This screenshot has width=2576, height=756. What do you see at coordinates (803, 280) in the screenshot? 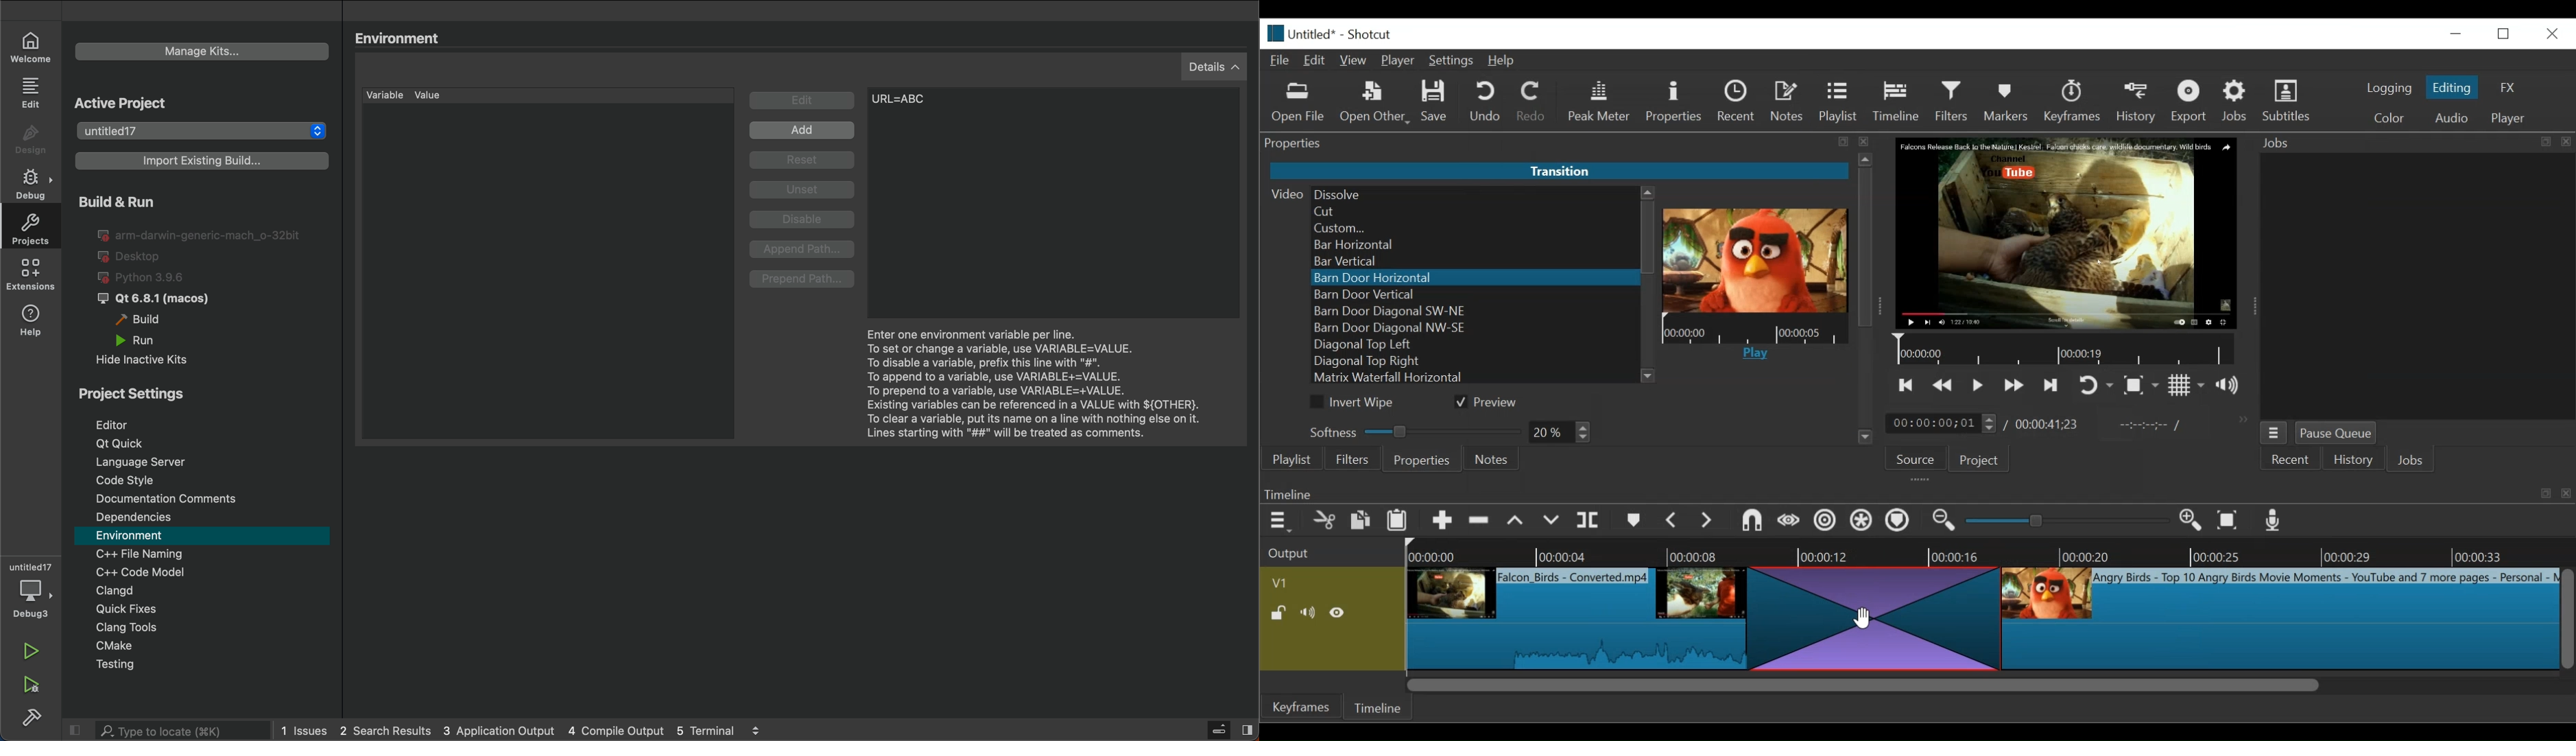
I see `prepend path` at bounding box center [803, 280].